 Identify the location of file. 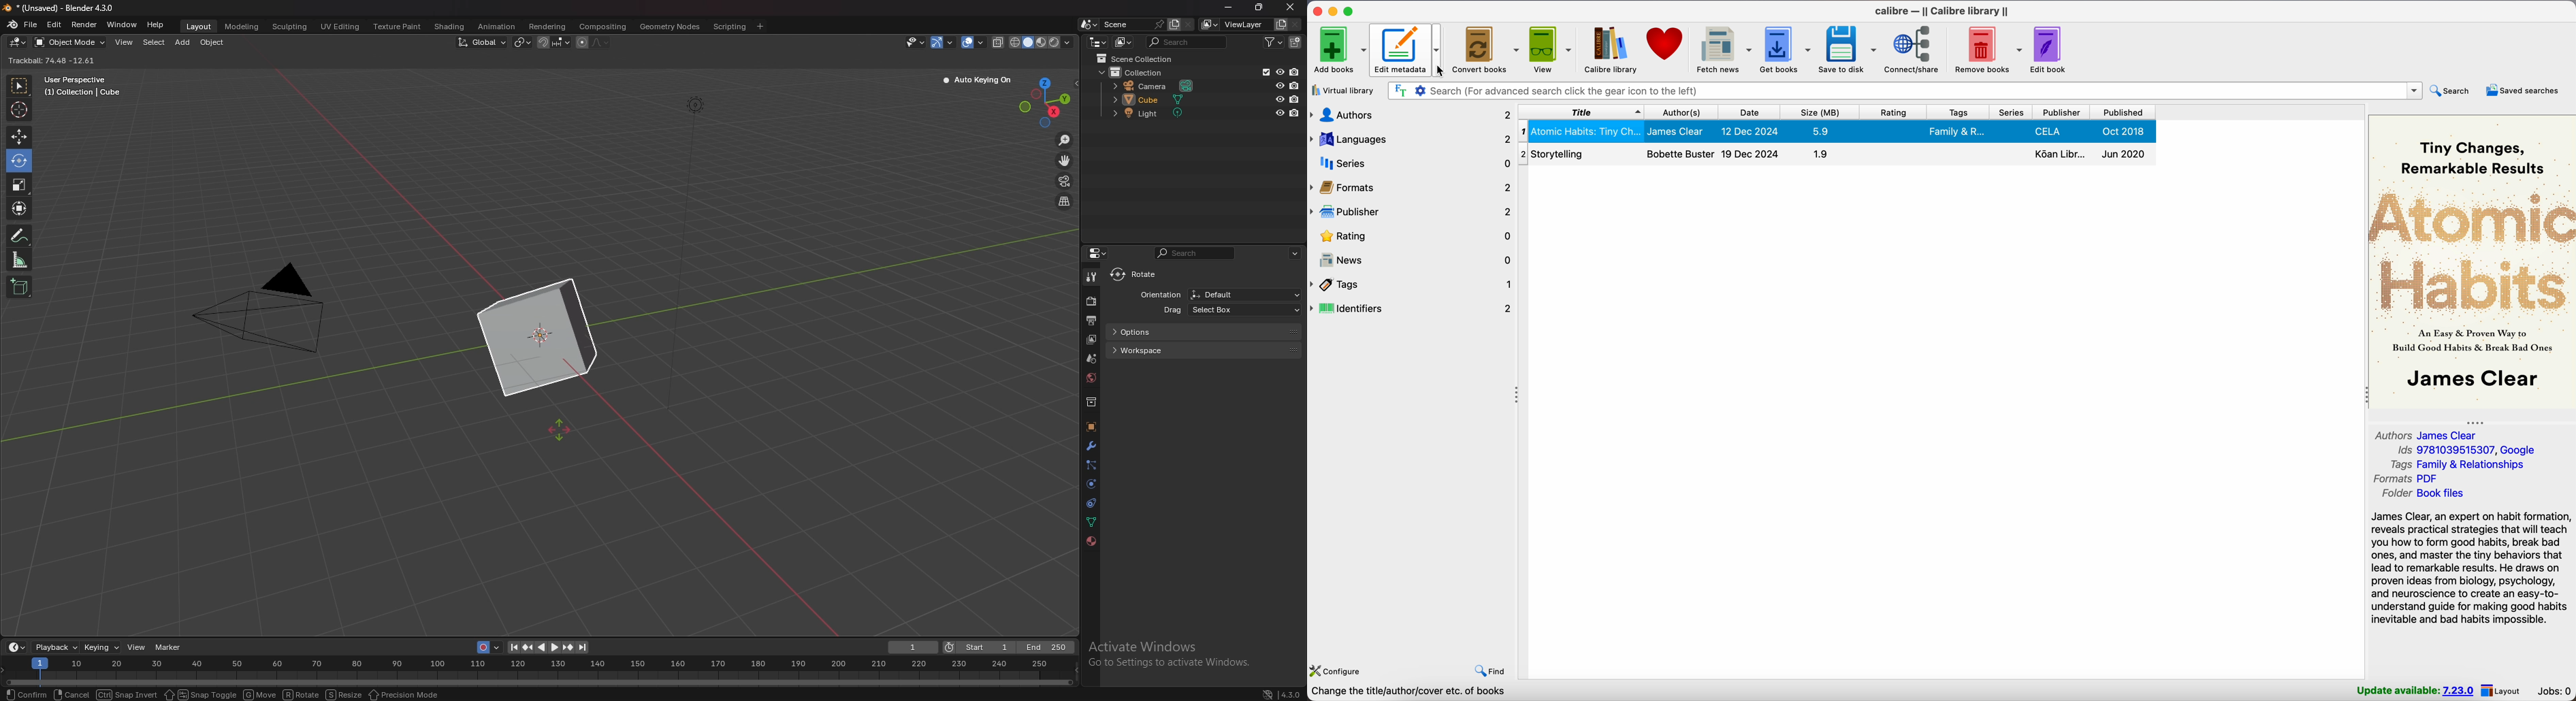
(31, 25).